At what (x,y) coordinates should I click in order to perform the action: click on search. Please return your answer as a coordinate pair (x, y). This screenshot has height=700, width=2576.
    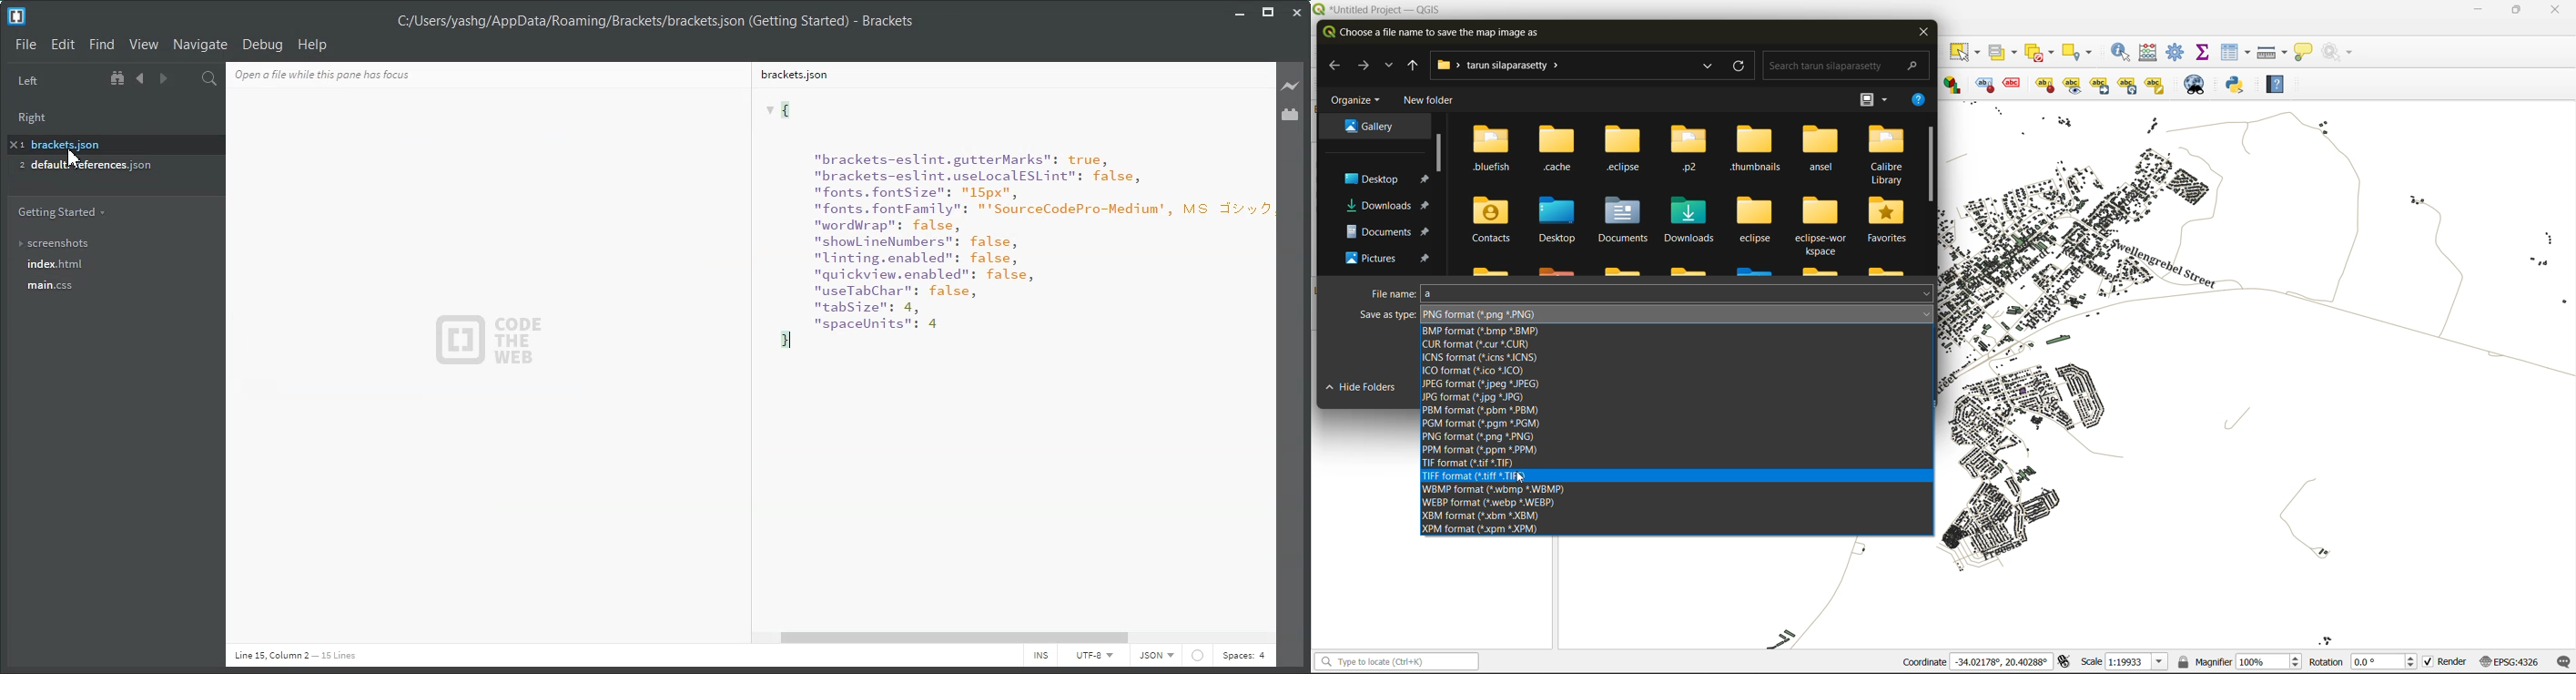
    Looking at the image, I should click on (1841, 63).